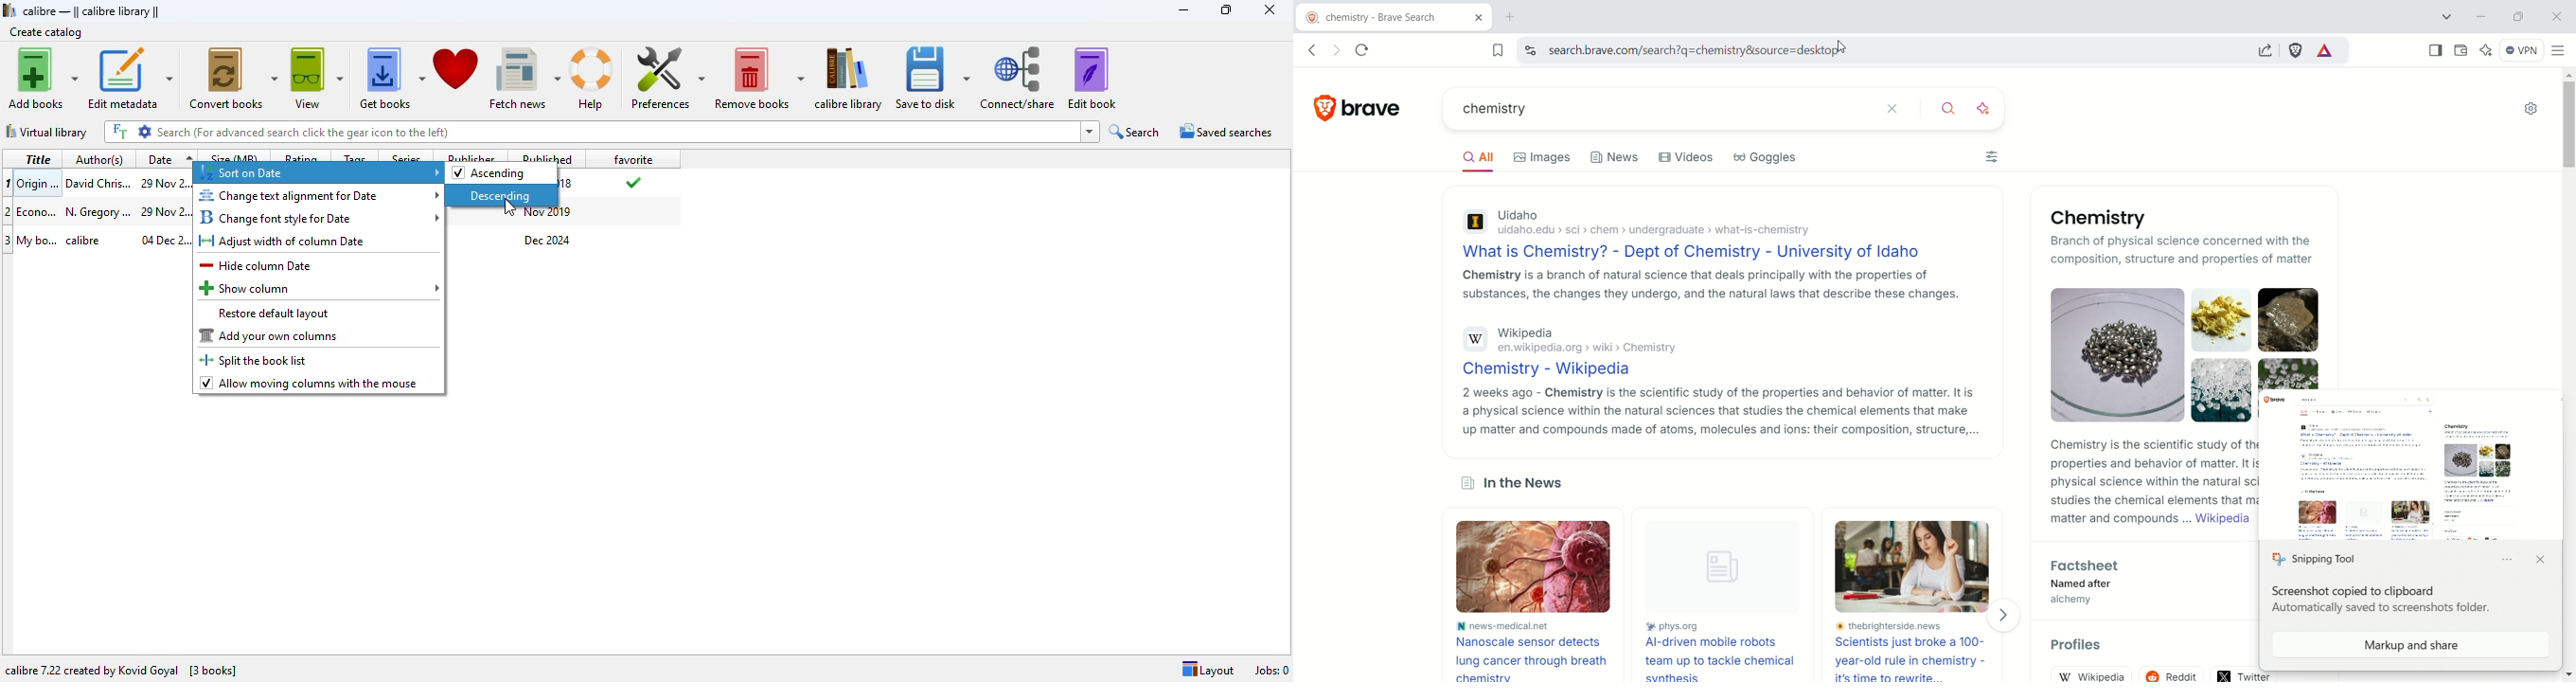  What do you see at coordinates (1722, 650) in the screenshot?
I see `phys.org AI-driven mobile robots team up to tackle chemical synthesis` at bounding box center [1722, 650].